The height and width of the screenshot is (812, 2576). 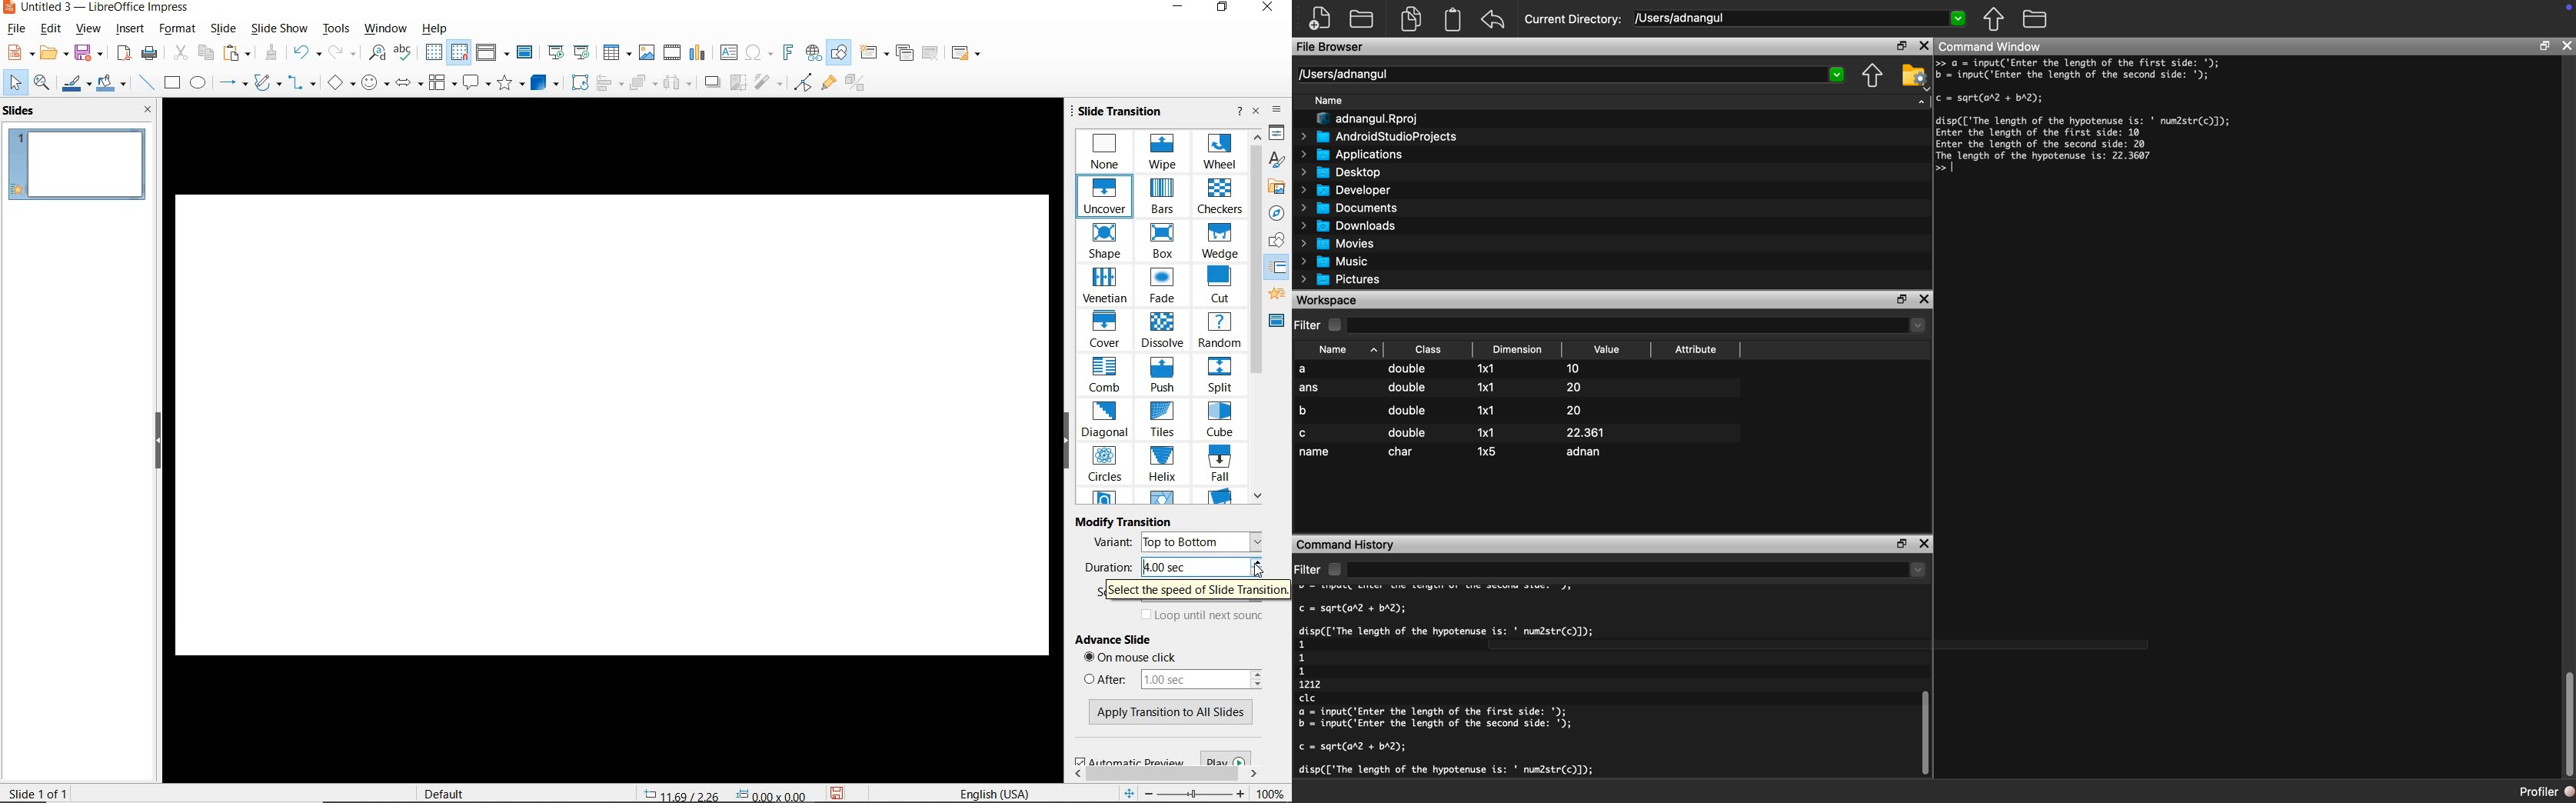 I want to click on PASTE, so click(x=235, y=54).